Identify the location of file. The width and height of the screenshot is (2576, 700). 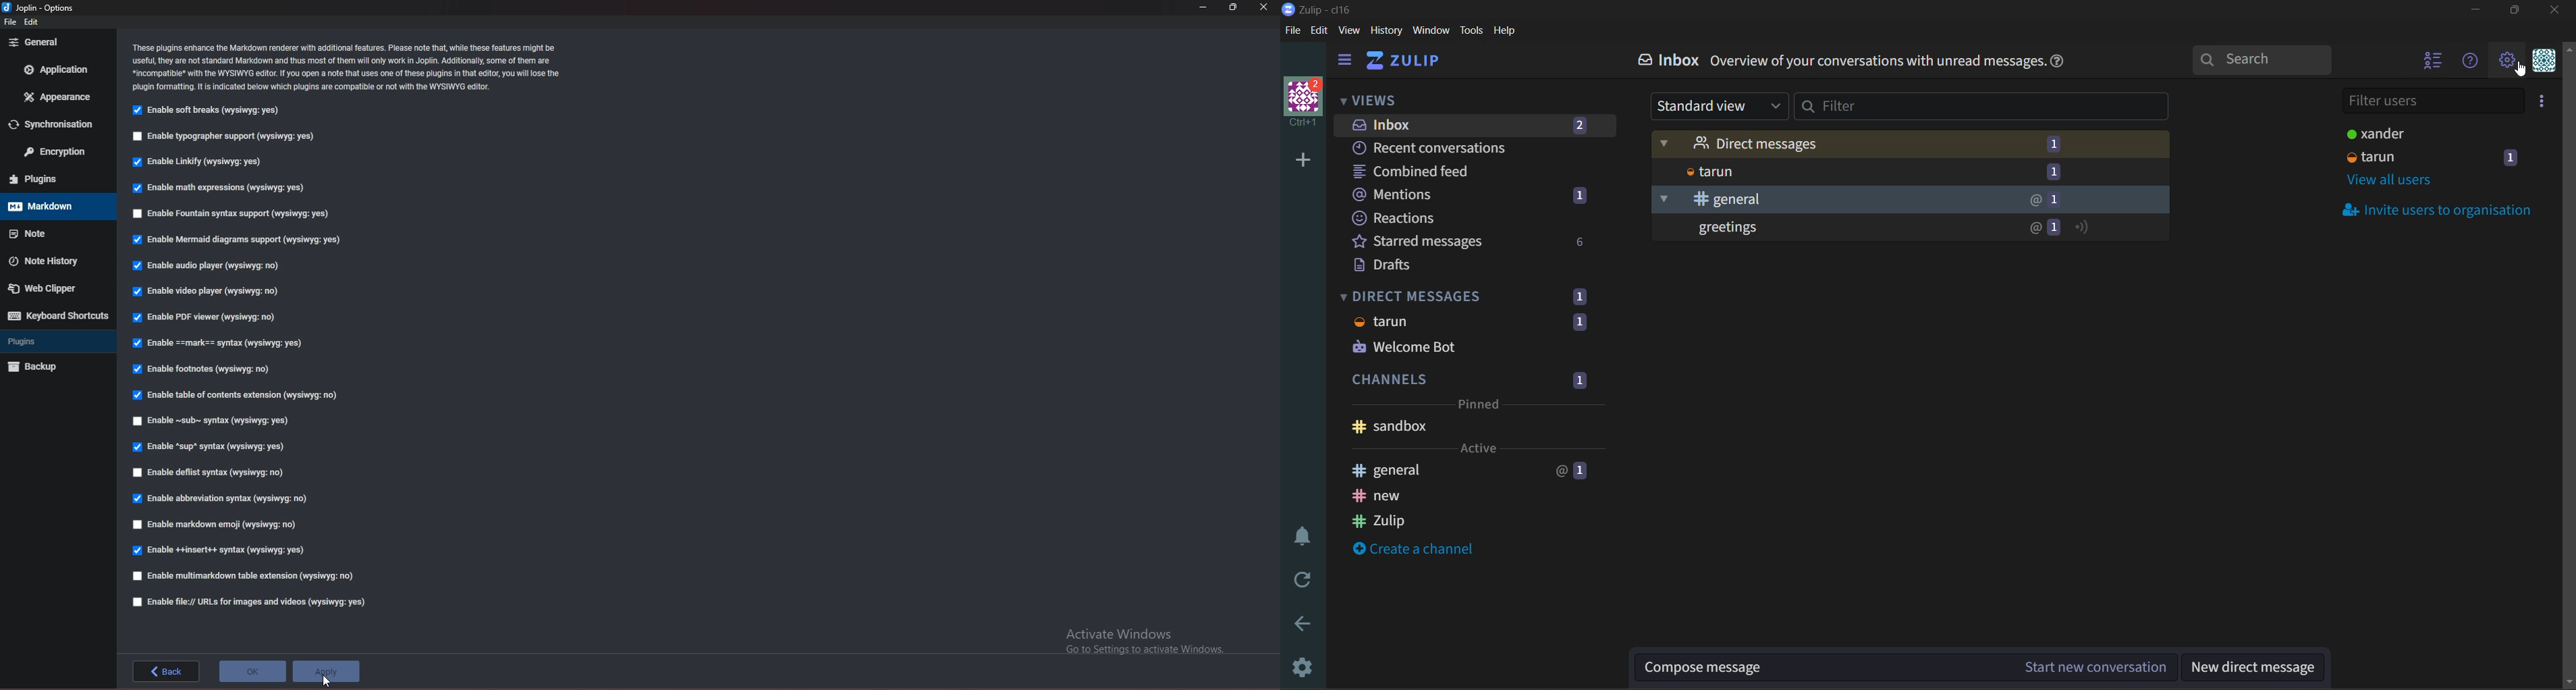
(1293, 31).